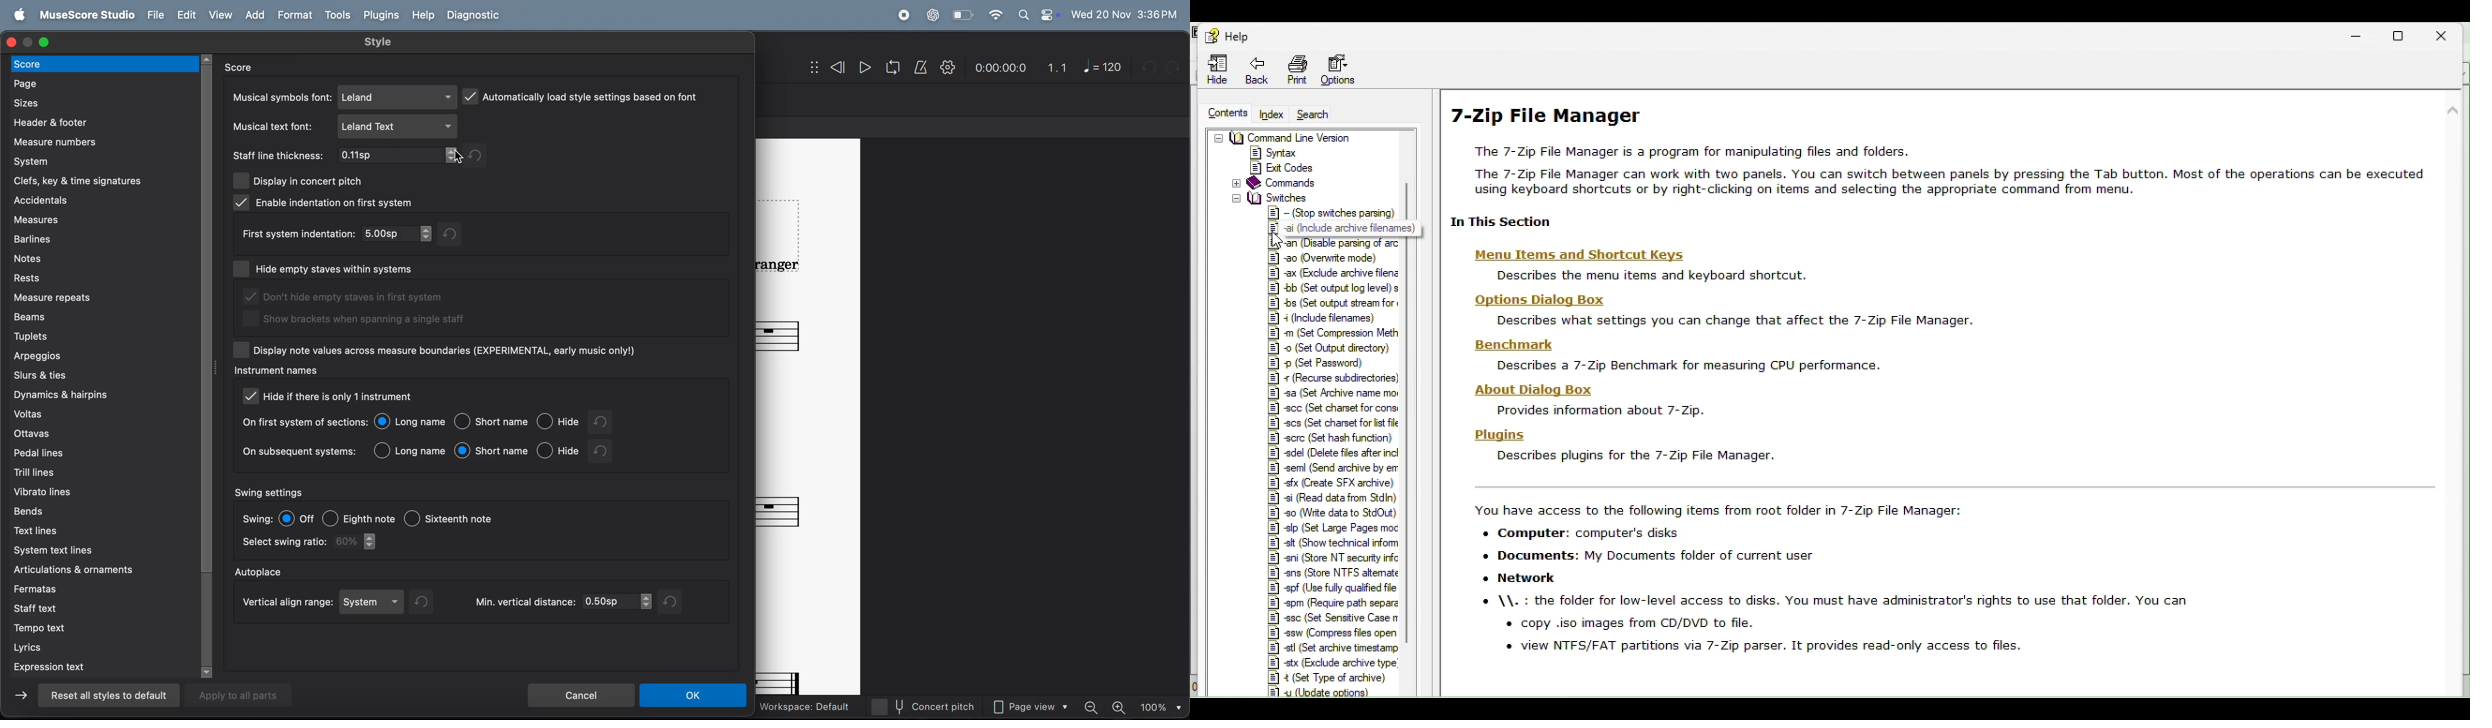 The image size is (2492, 728). I want to click on foward, so click(23, 699).